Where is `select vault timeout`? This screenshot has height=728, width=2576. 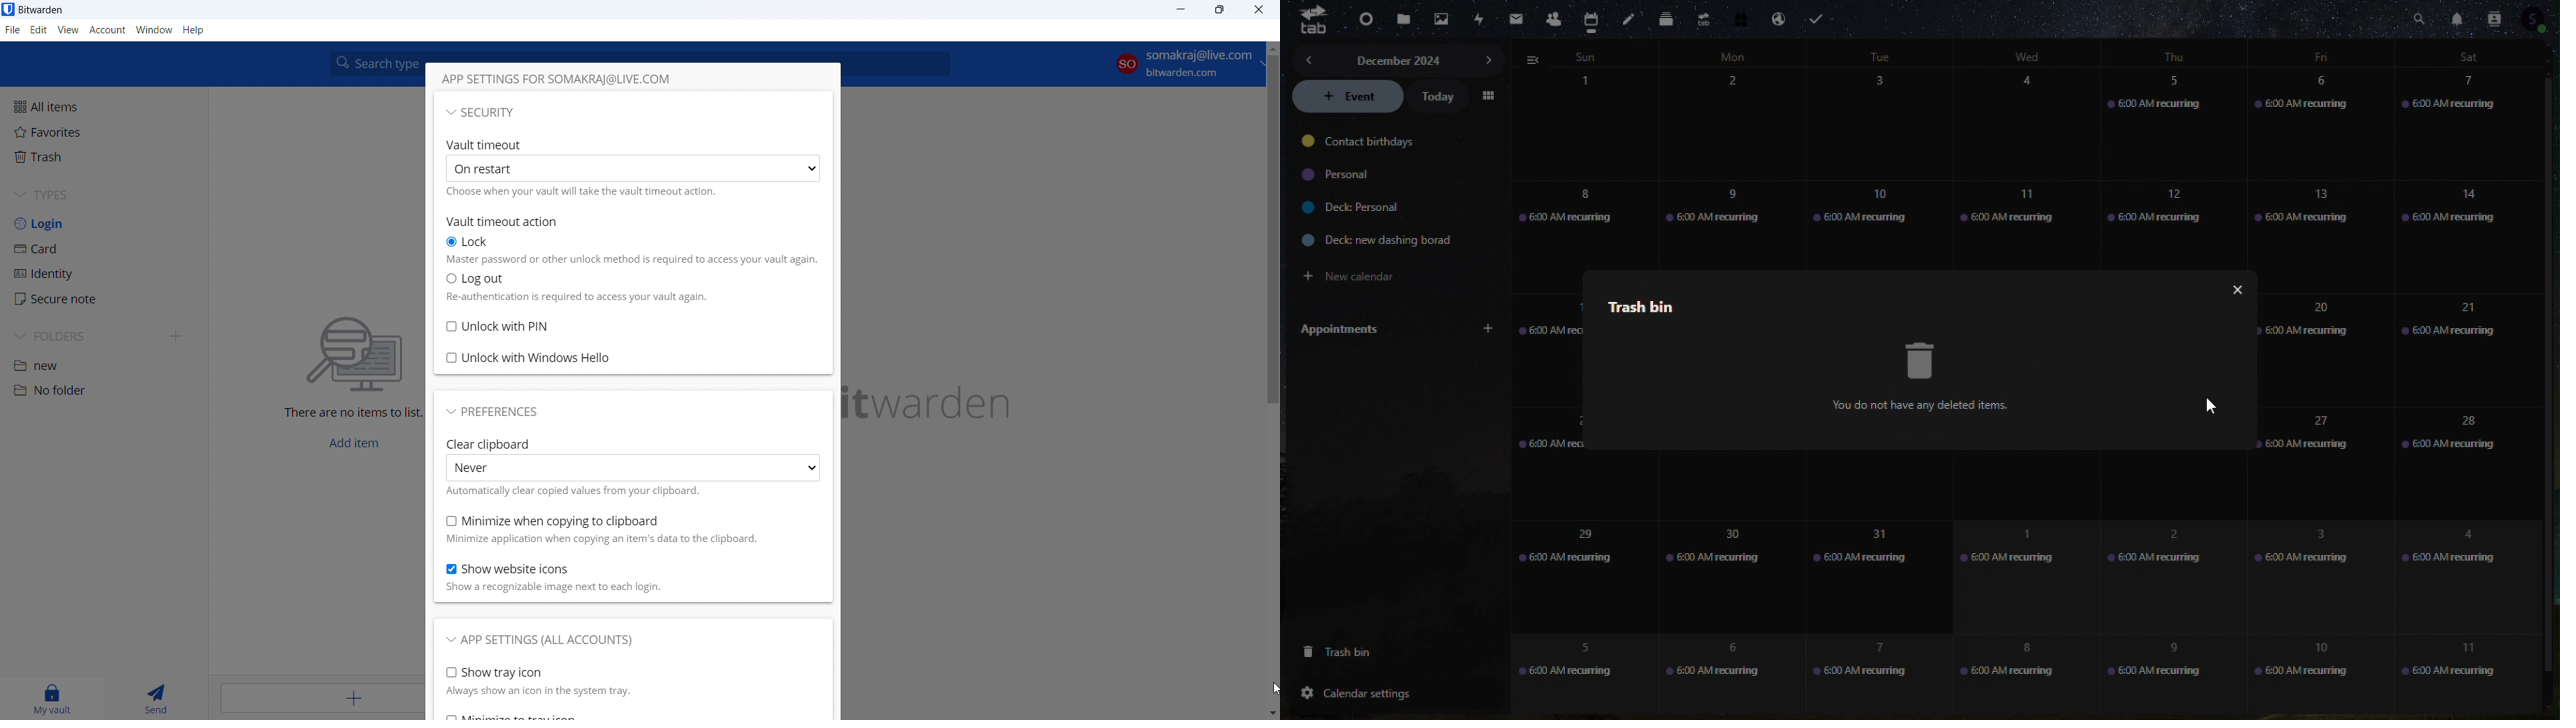
select vault timeout is located at coordinates (632, 168).